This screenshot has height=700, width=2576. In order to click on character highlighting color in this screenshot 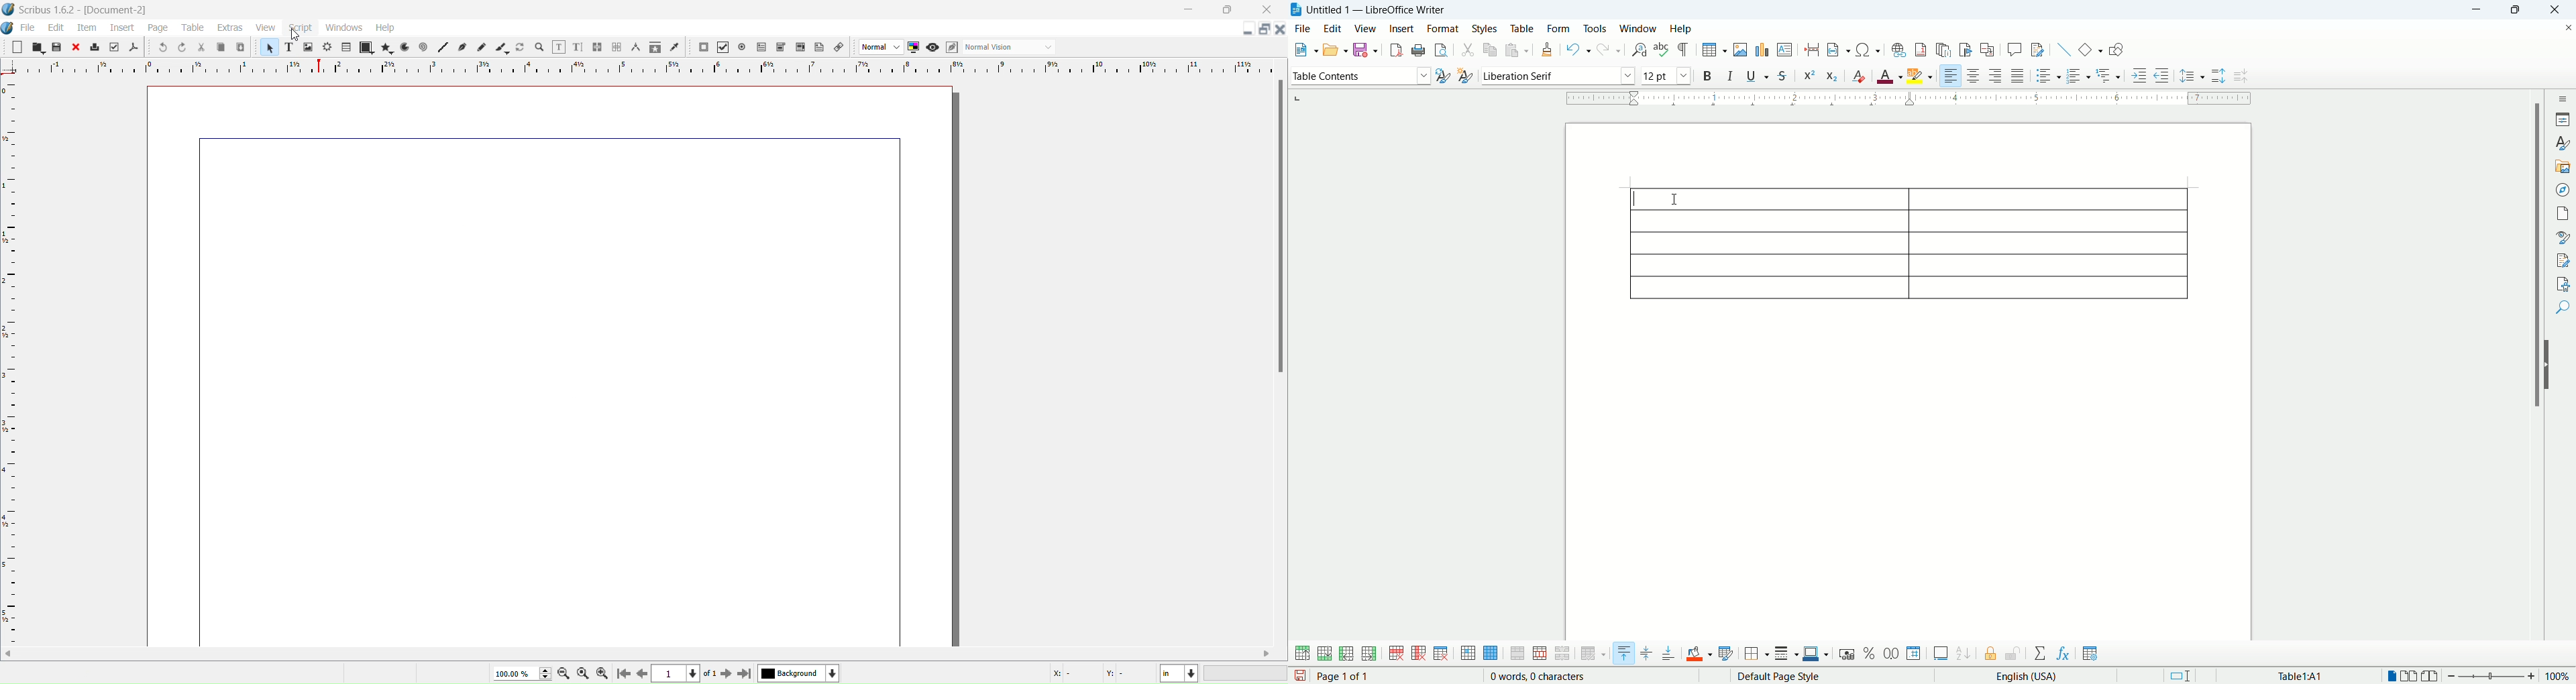, I will do `click(1921, 76)`.